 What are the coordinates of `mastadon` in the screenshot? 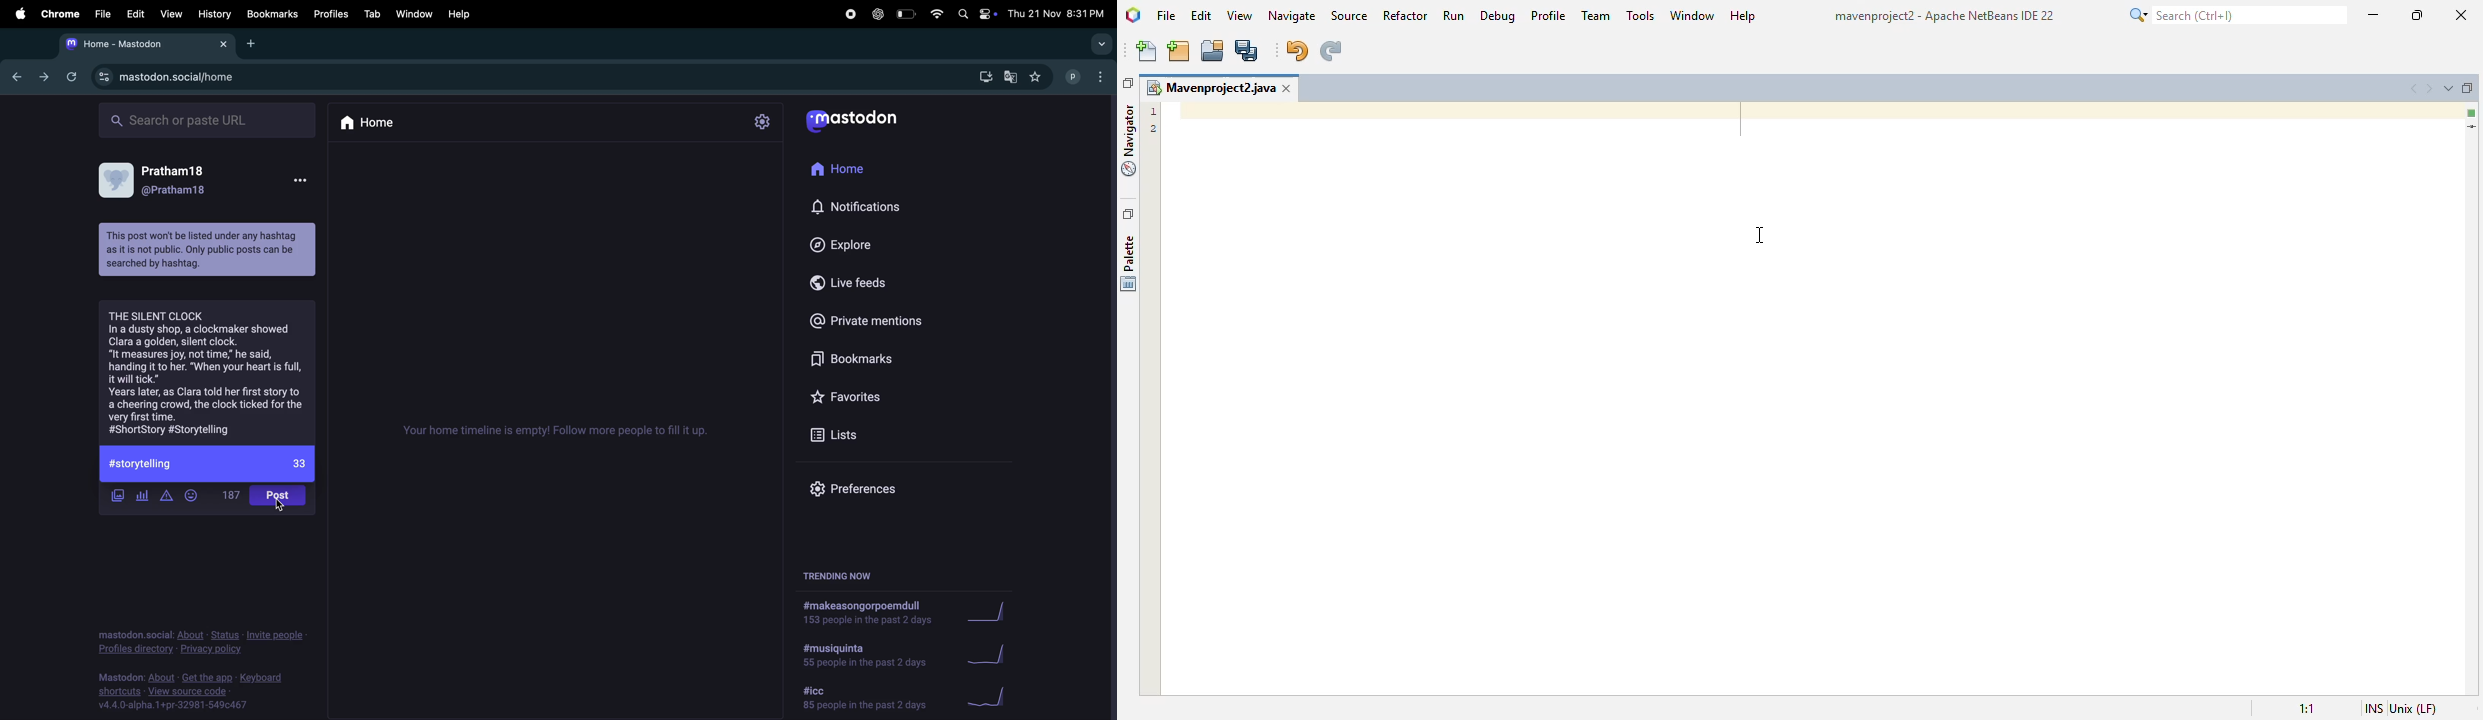 It's located at (852, 121).